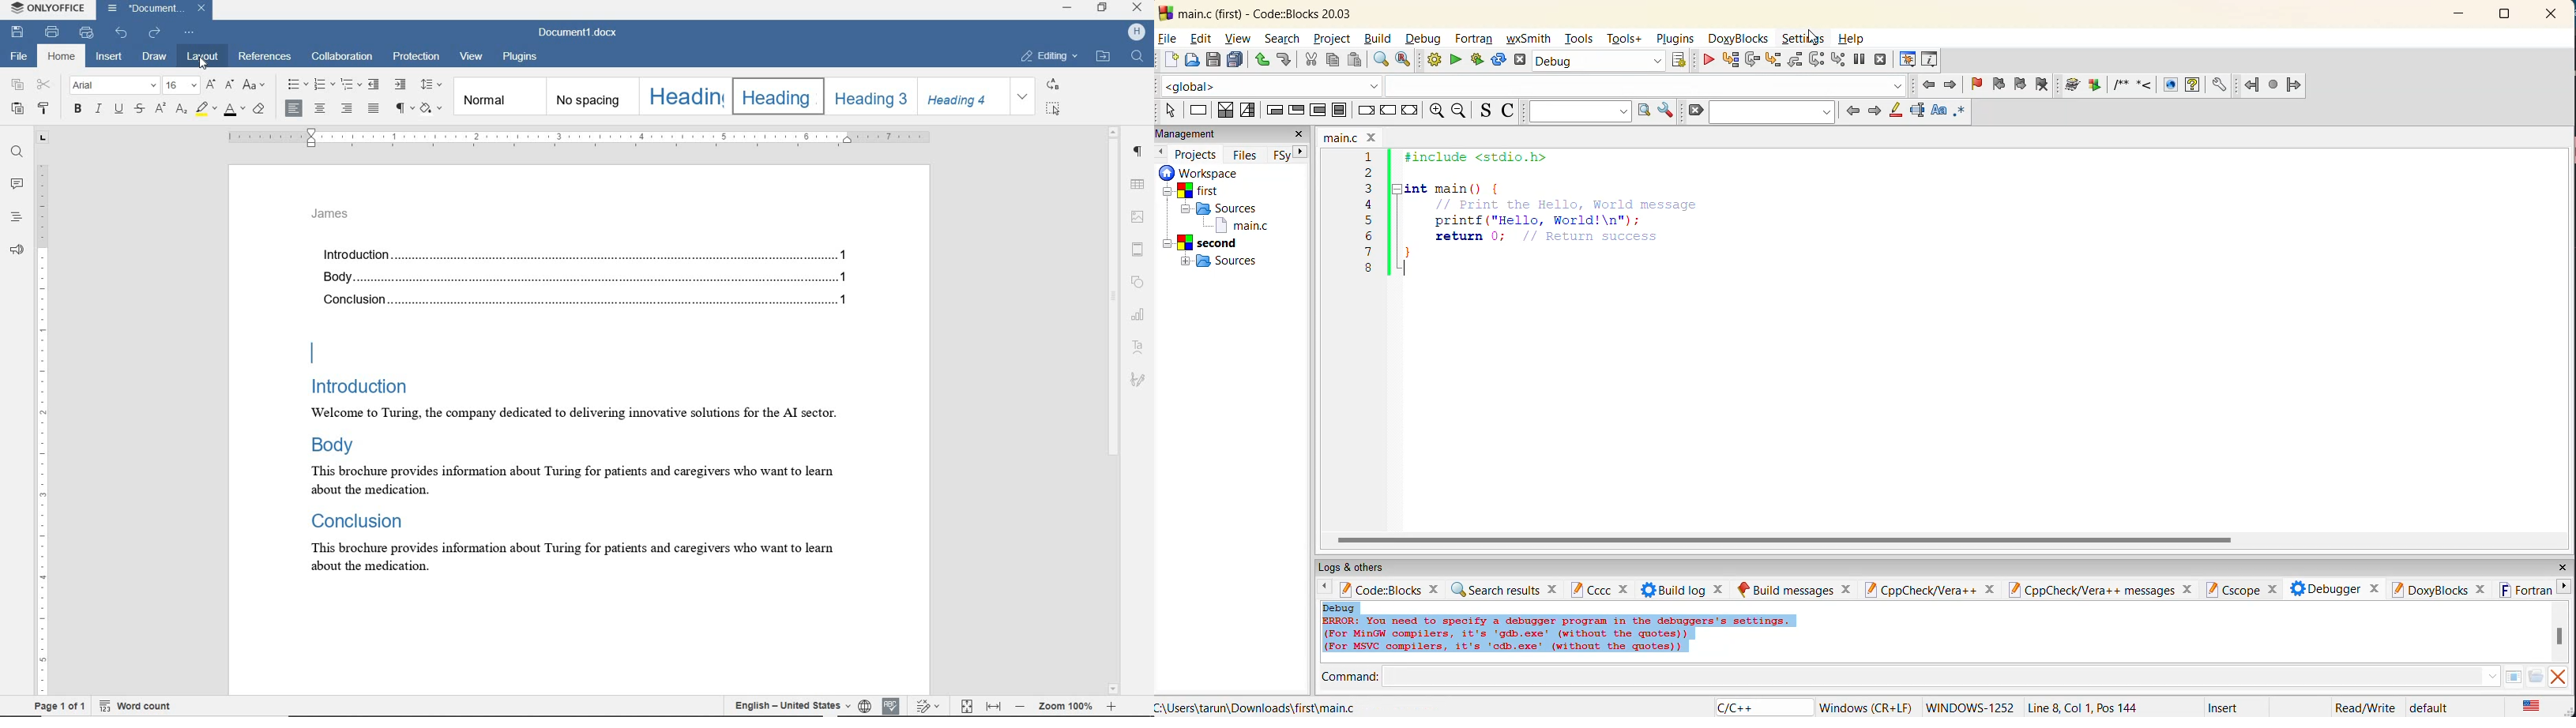  What do you see at coordinates (2526, 591) in the screenshot?
I see `fortran info` at bounding box center [2526, 591].